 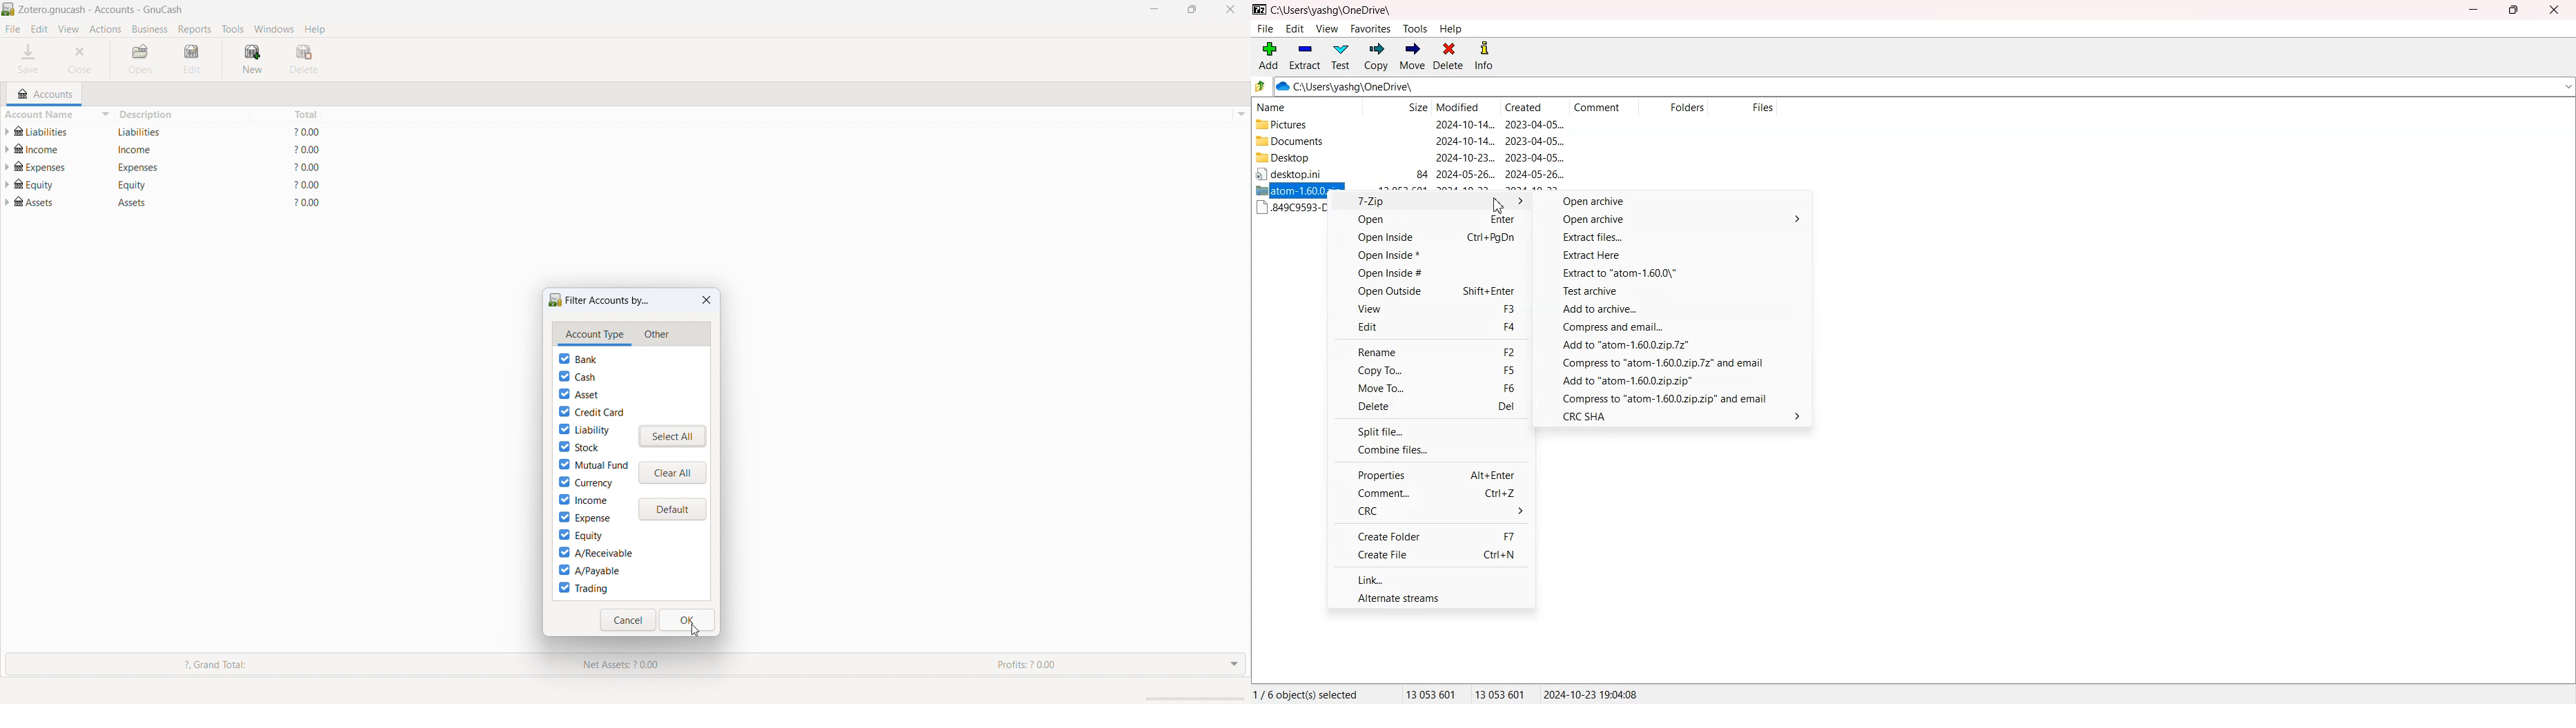 What do you see at coordinates (1430, 326) in the screenshot?
I see `Edit` at bounding box center [1430, 326].